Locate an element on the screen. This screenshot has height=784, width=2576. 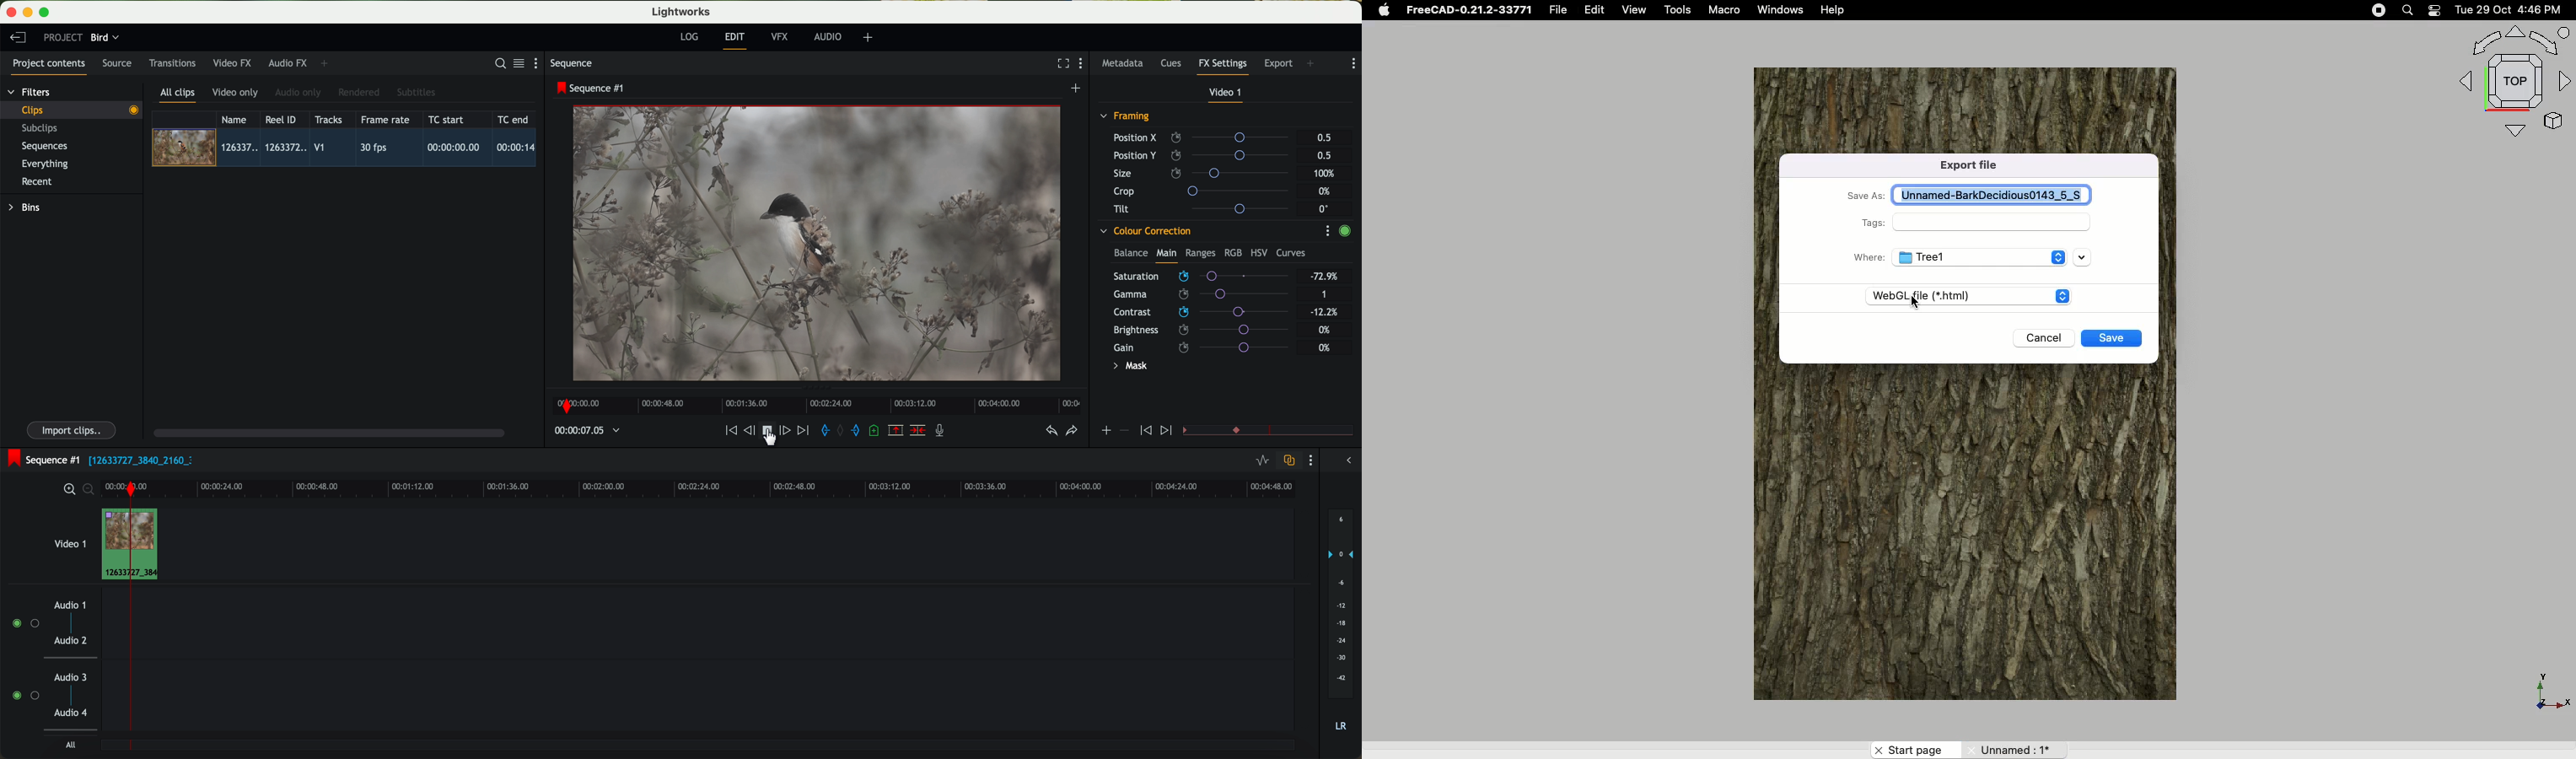
Tree1 is located at coordinates (1976, 258).